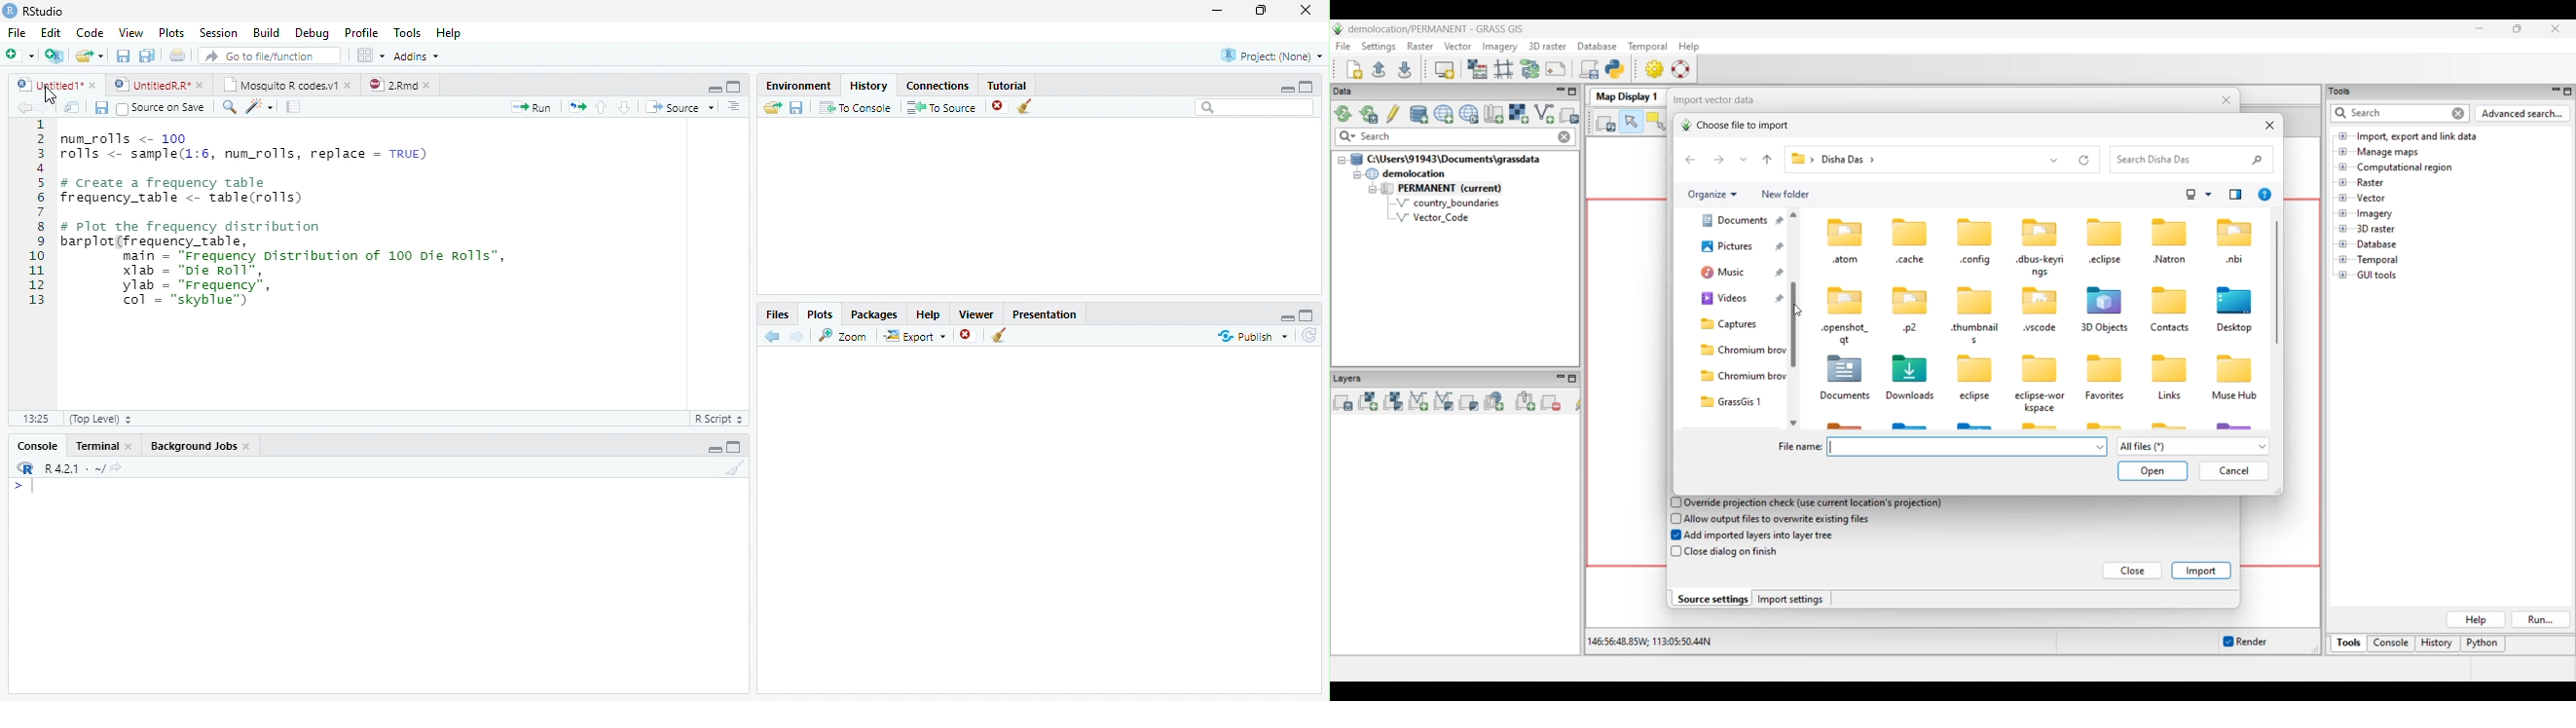 The height and width of the screenshot is (728, 2576). I want to click on Packages, so click(875, 314).